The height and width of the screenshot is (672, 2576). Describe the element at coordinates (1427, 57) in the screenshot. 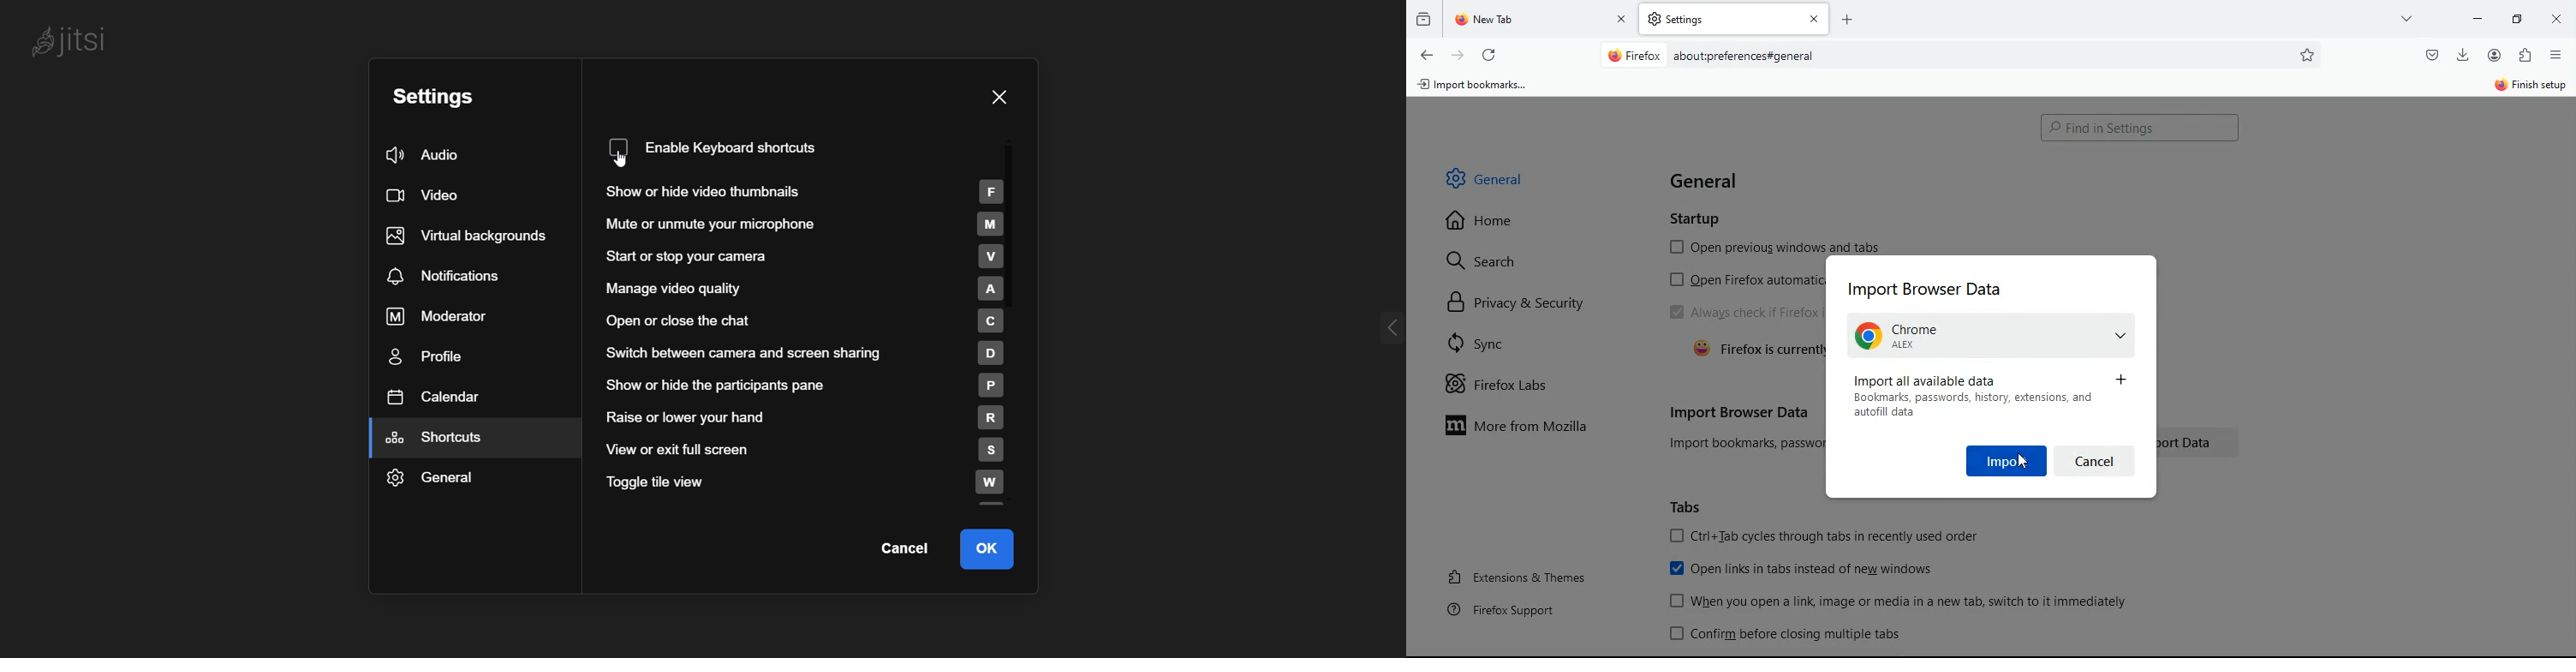

I see `back` at that location.